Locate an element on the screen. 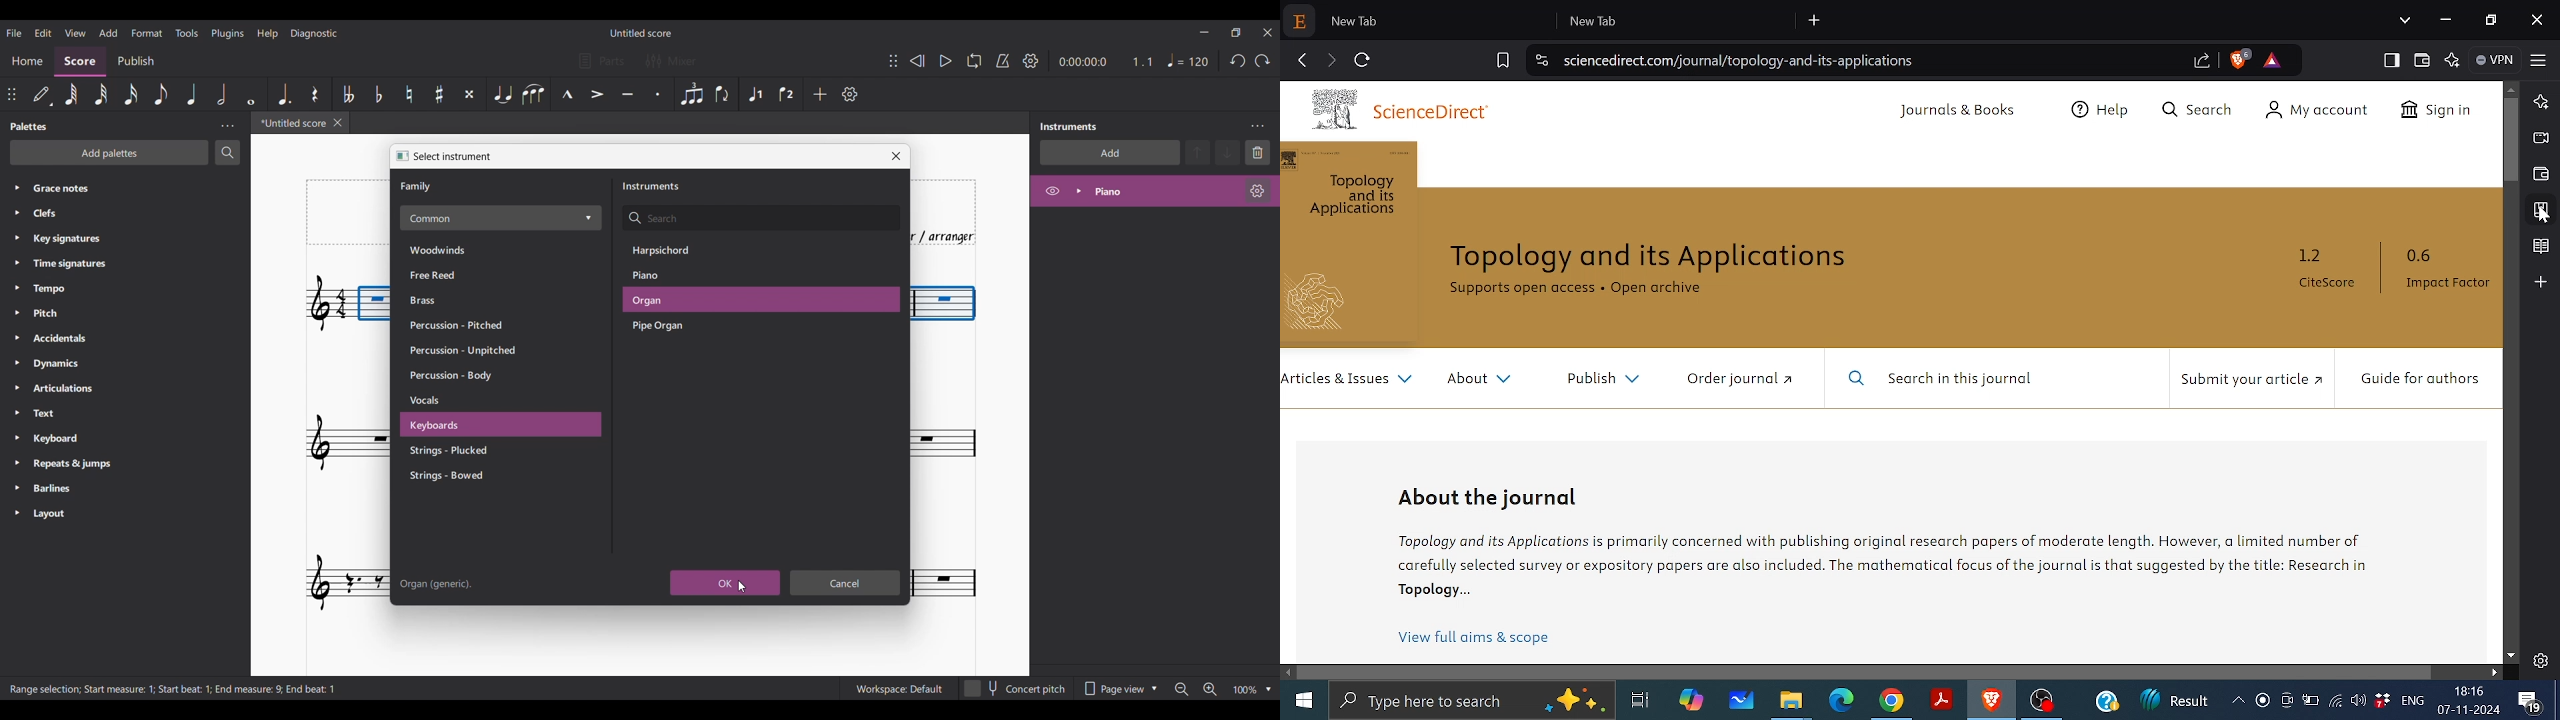 The image size is (2576, 728). Whole note is located at coordinates (251, 94).